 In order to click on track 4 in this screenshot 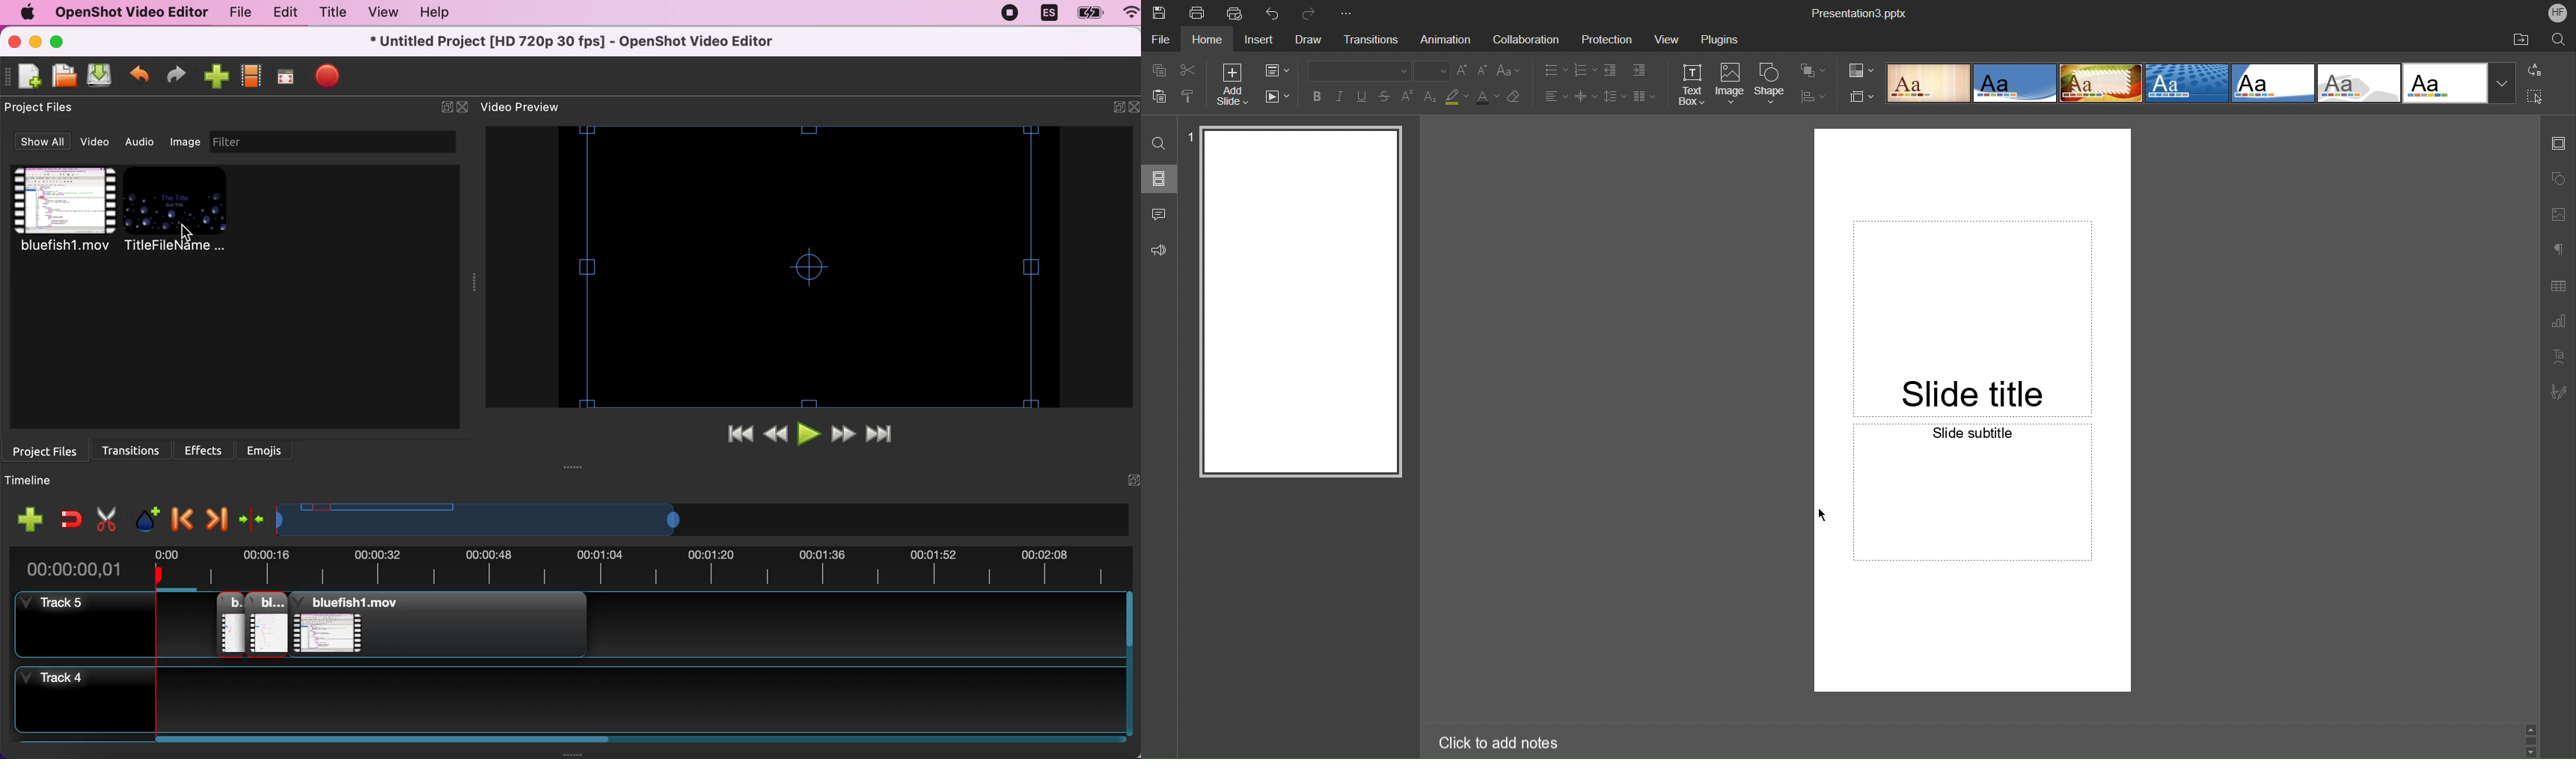, I will do `click(654, 706)`.